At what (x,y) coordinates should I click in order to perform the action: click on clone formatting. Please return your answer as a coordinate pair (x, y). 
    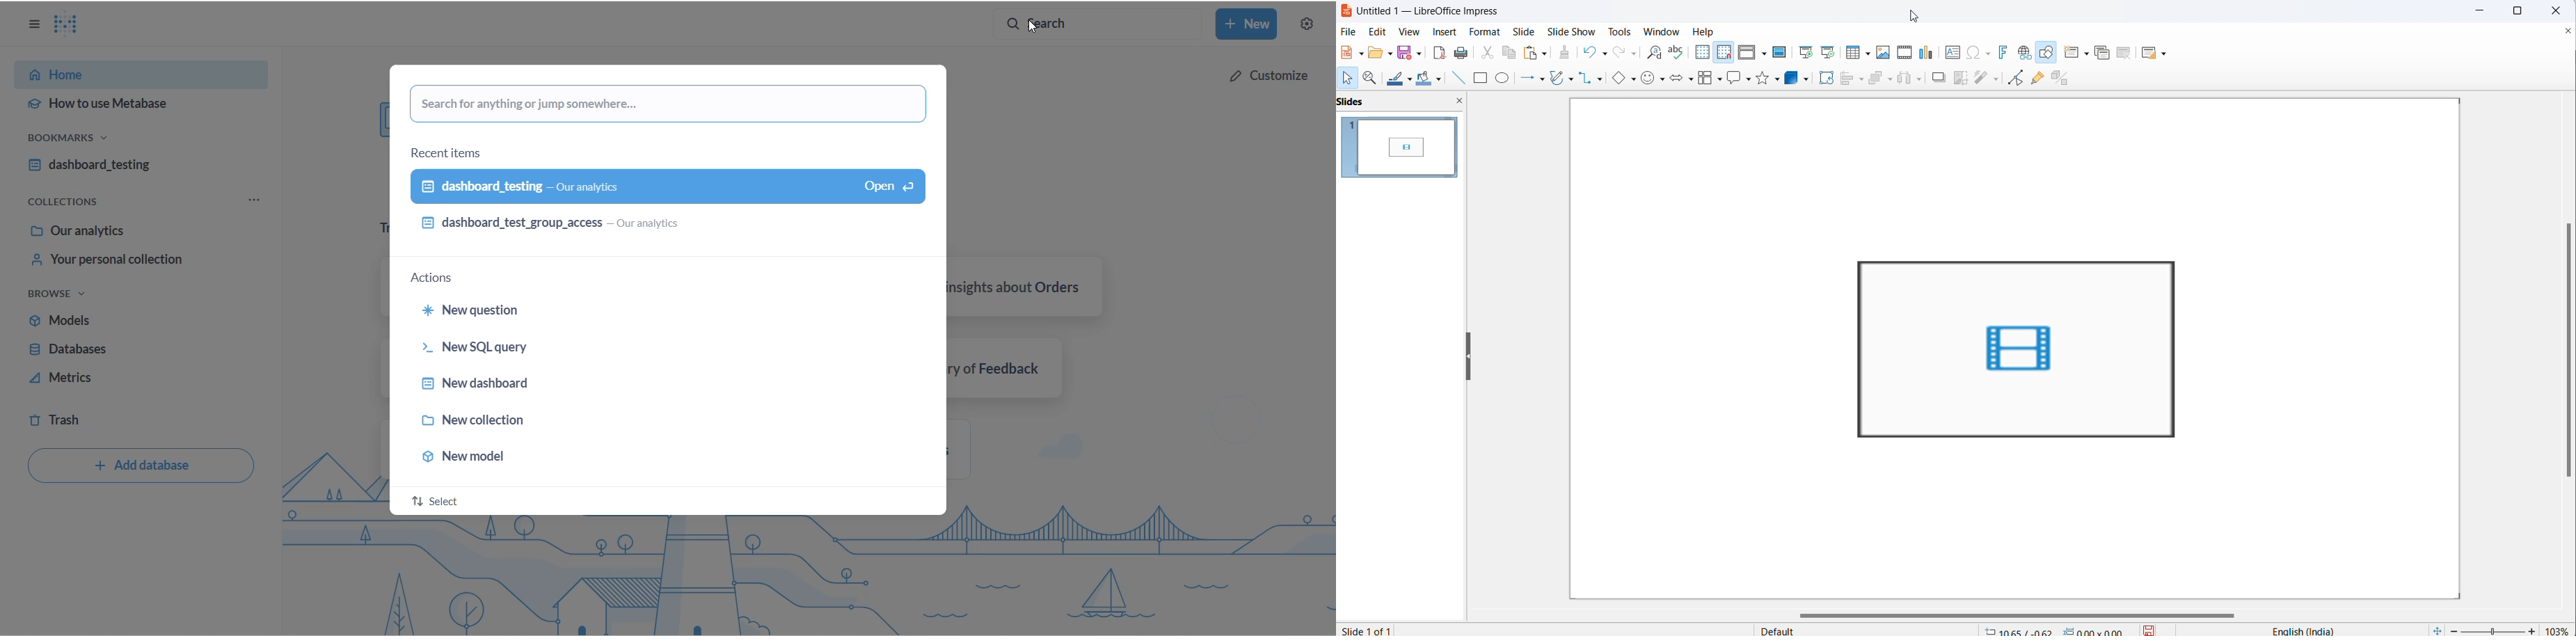
    Looking at the image, I should click on (1567, 53).